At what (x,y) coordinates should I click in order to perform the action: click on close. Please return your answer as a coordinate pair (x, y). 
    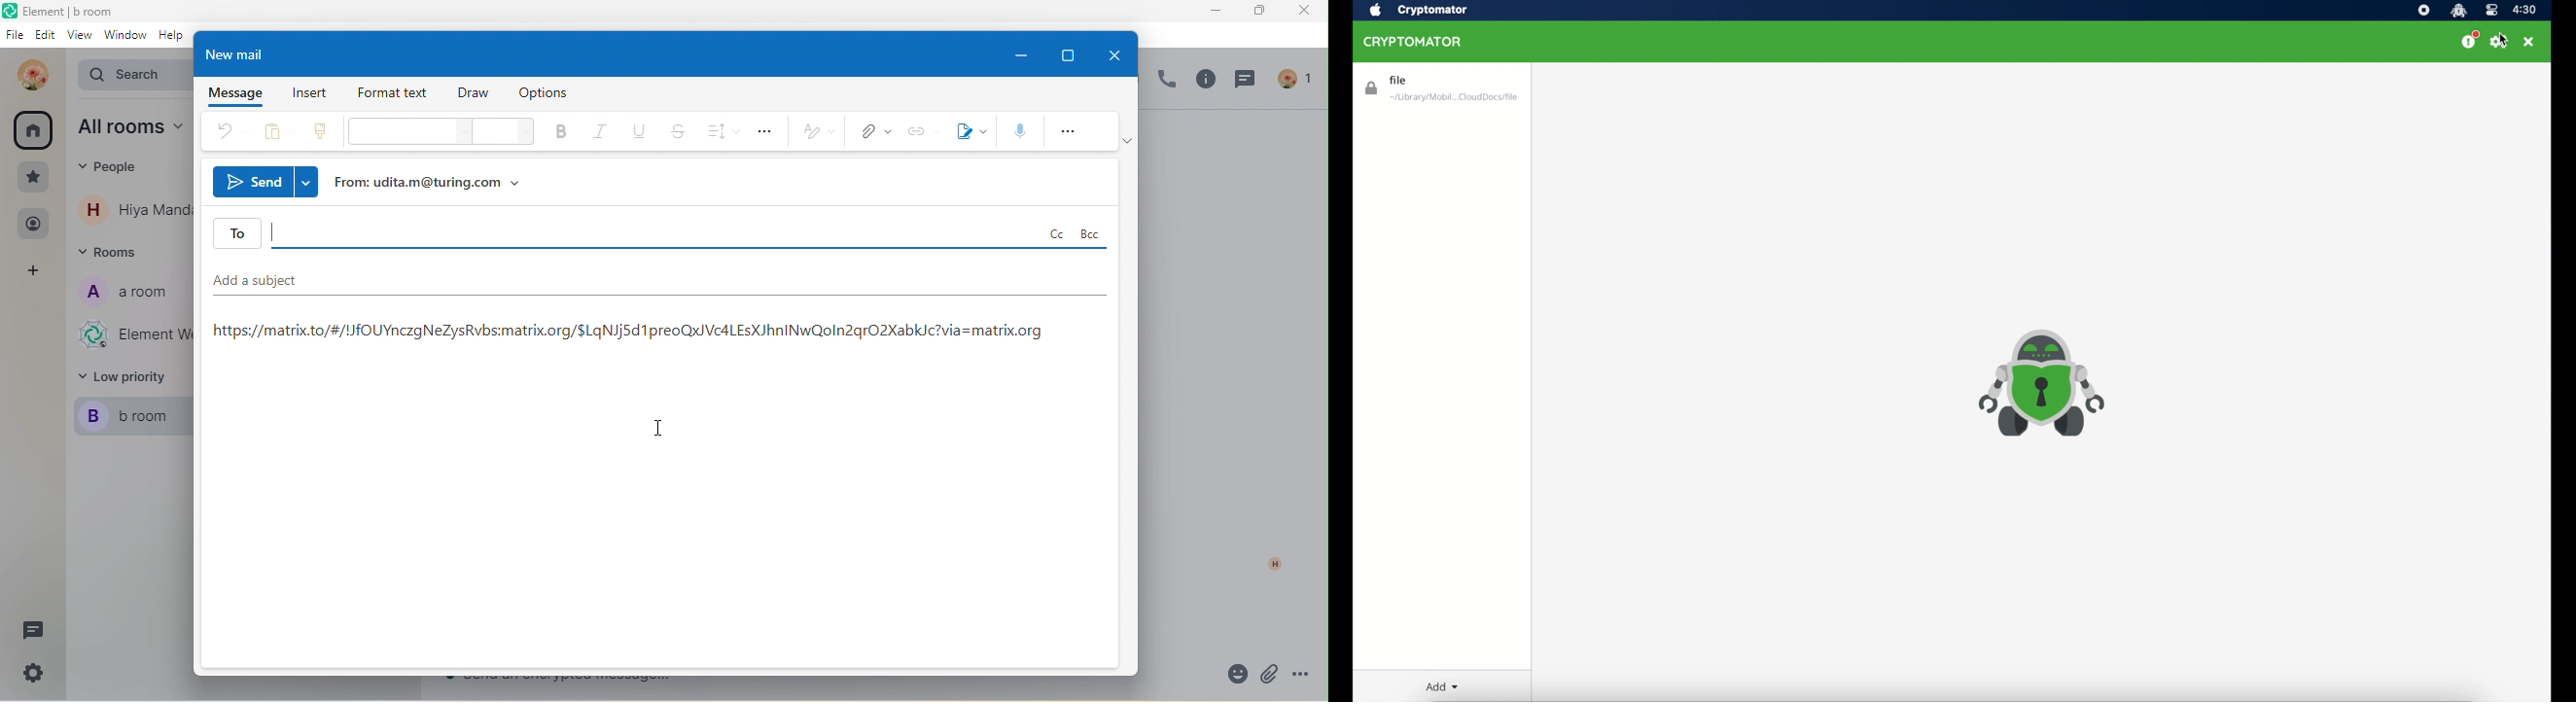
    Looking at the image, I should click on (1112, 53).